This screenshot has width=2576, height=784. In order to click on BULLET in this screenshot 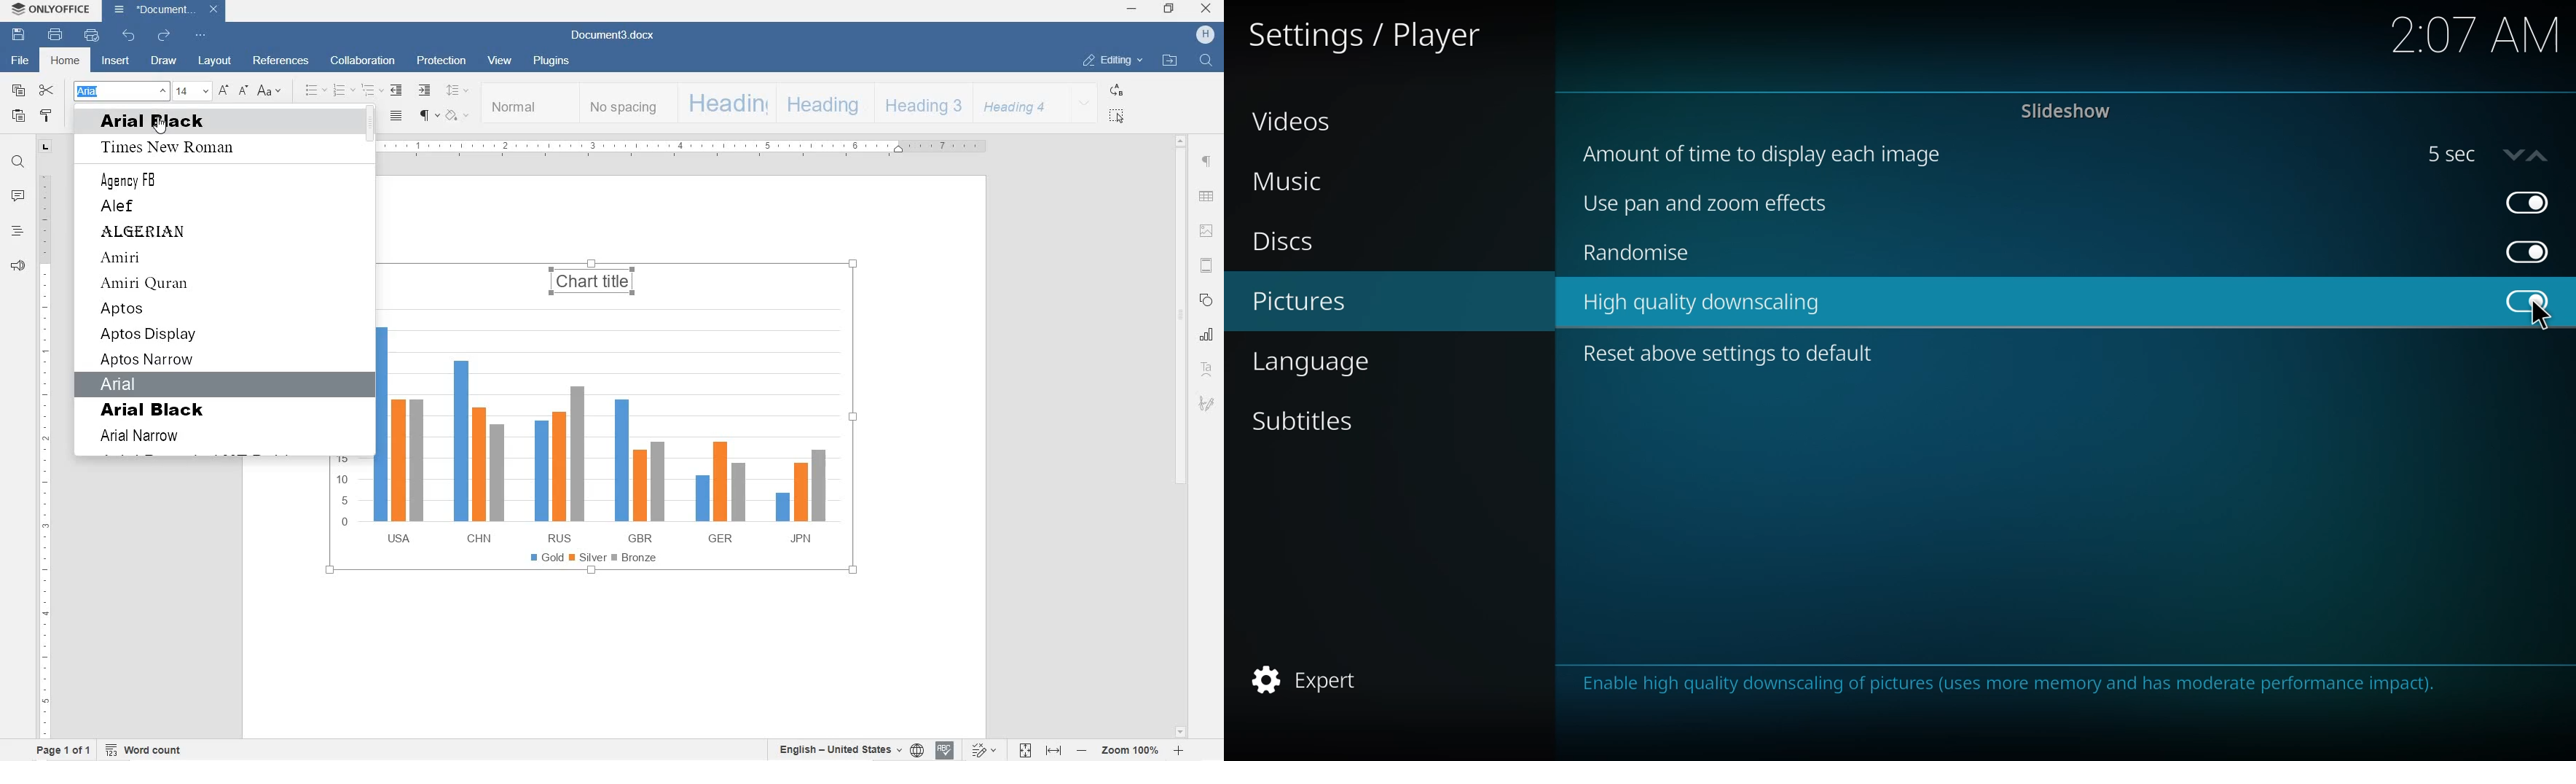, I will do `click(315, 91)`.